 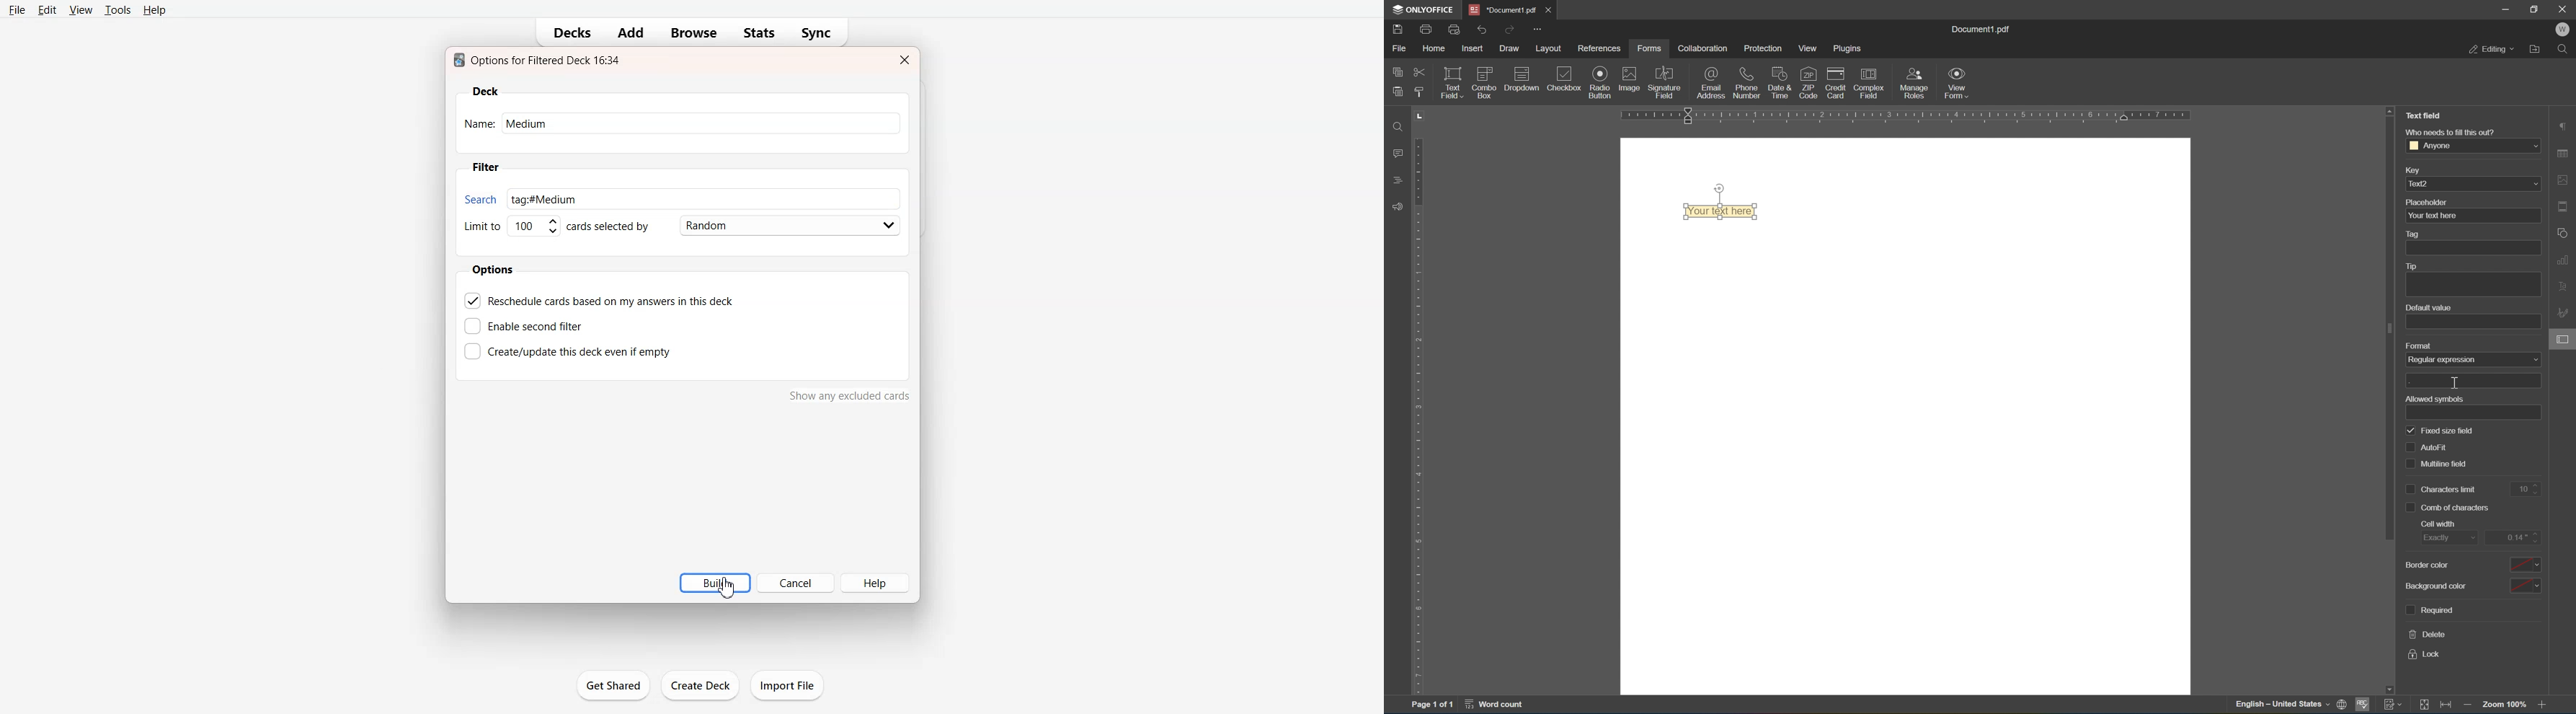 What do you see at coordinates (486, 92) in the screenshot?
I see `Deck` at bounding box center [486, 92].